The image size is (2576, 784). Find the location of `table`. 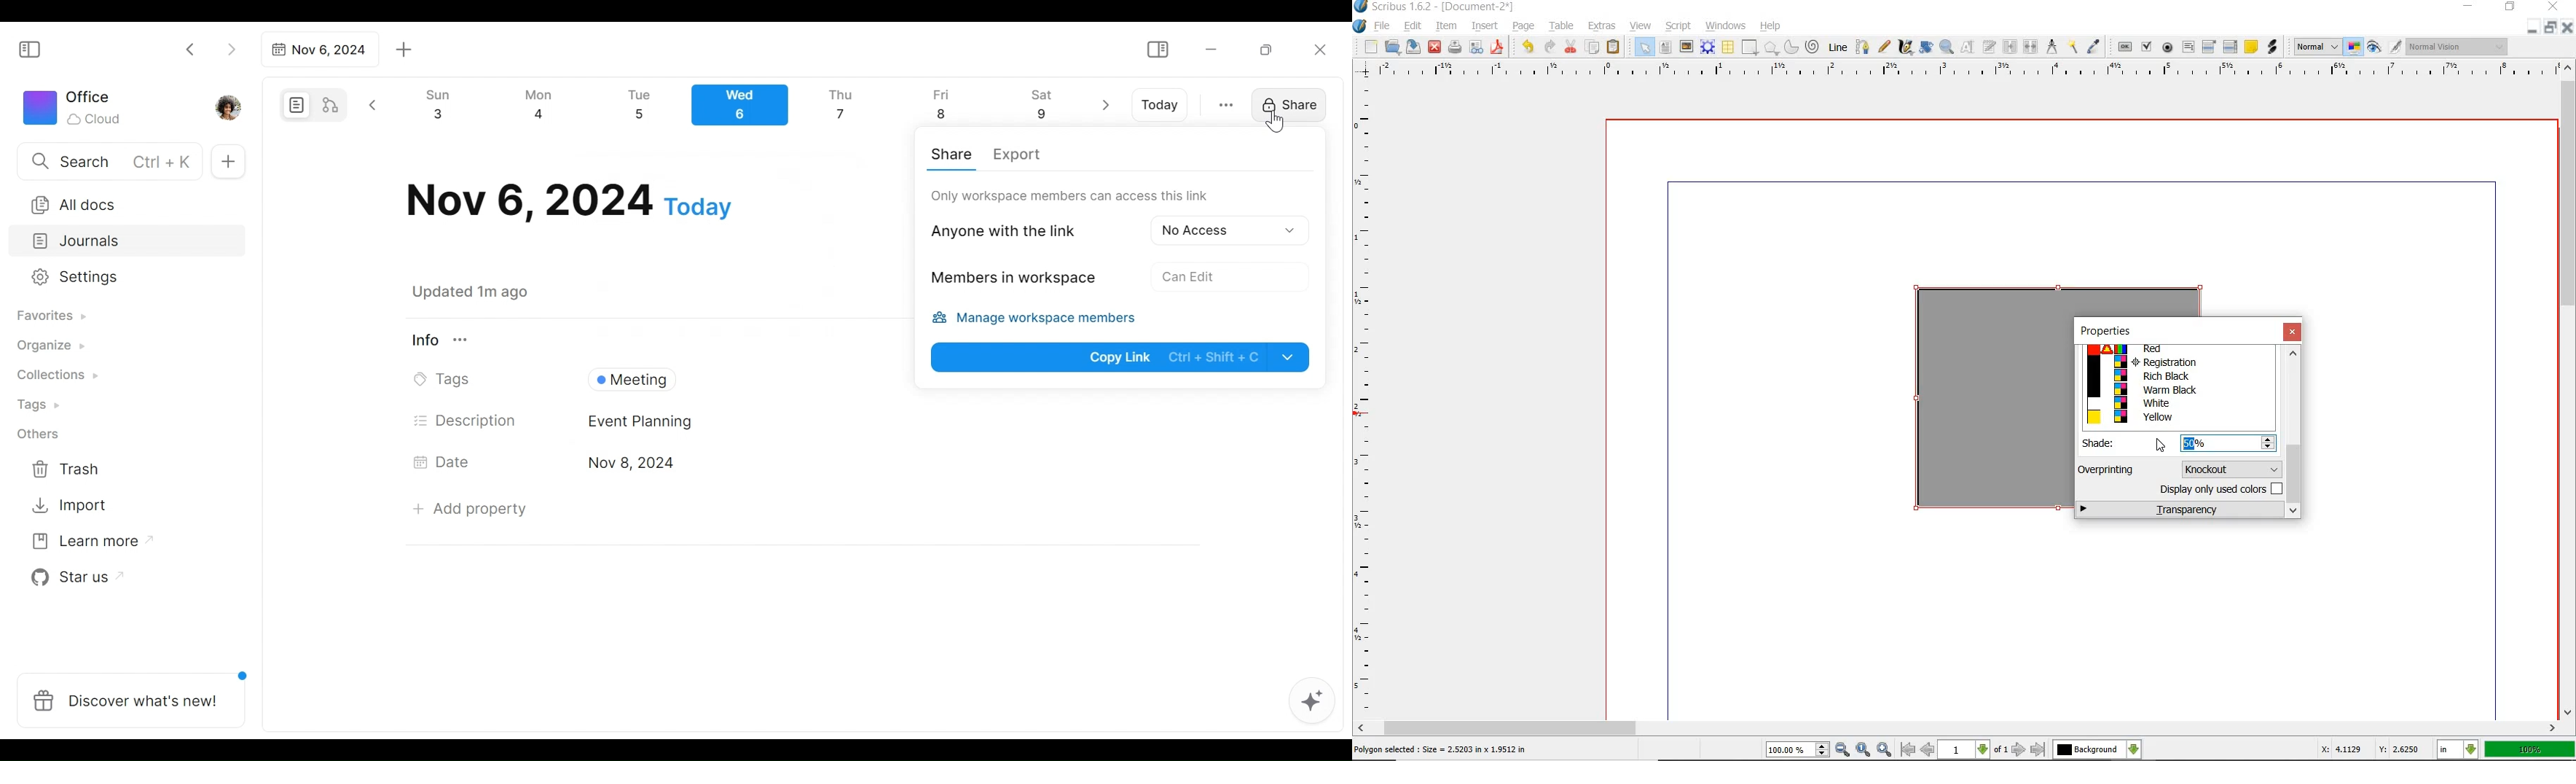

table is located at coordinates (1728, 47).